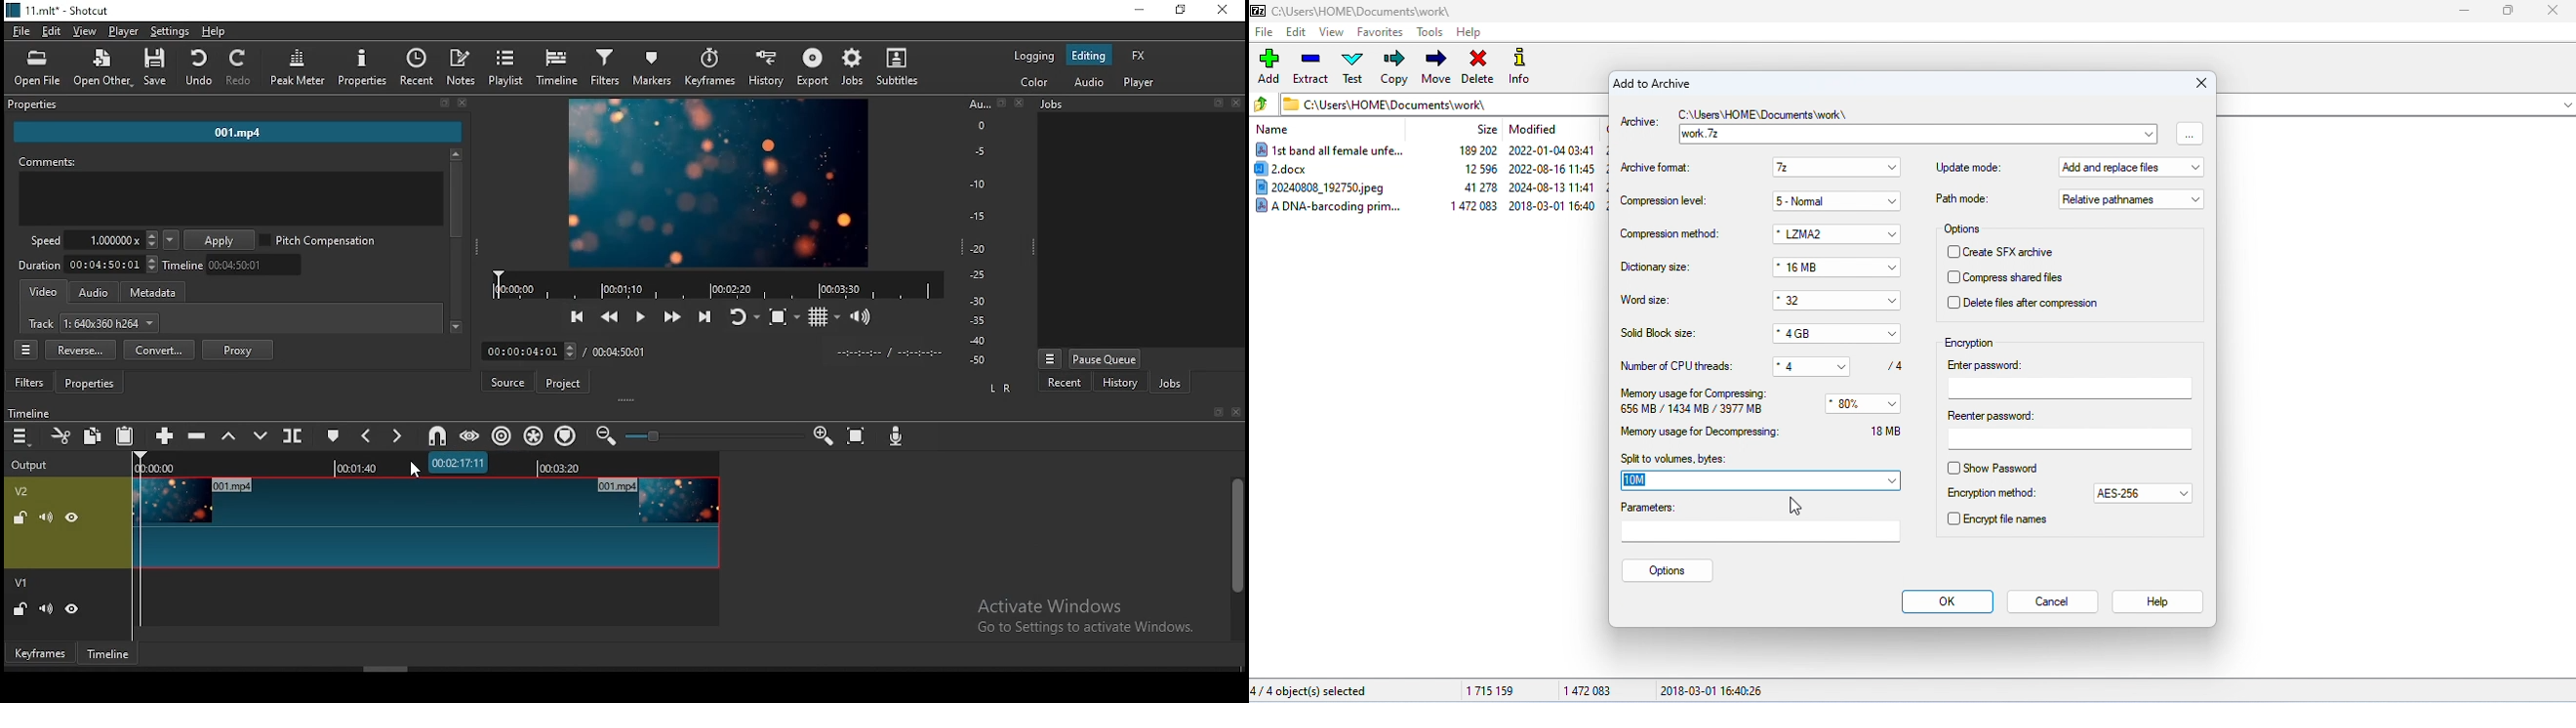 The height and width of the screenshot is (728, 2576). I want to click on help, so click(1469, 33).